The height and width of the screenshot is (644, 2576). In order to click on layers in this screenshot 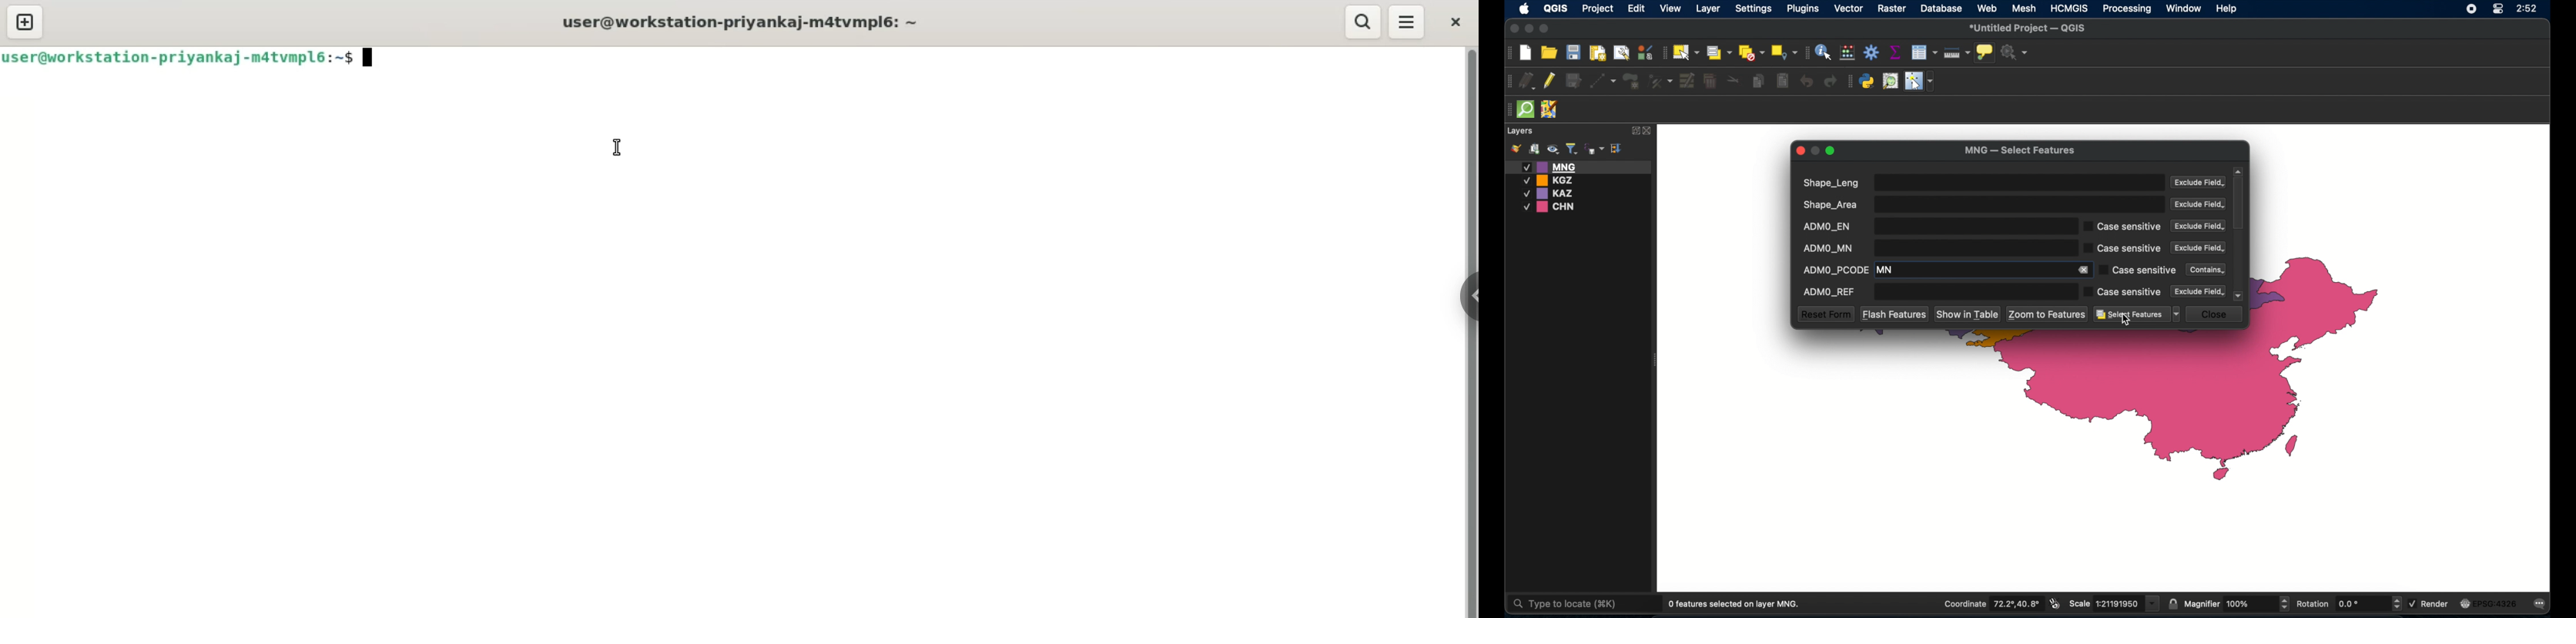, I will do `click(1521, 131)`.